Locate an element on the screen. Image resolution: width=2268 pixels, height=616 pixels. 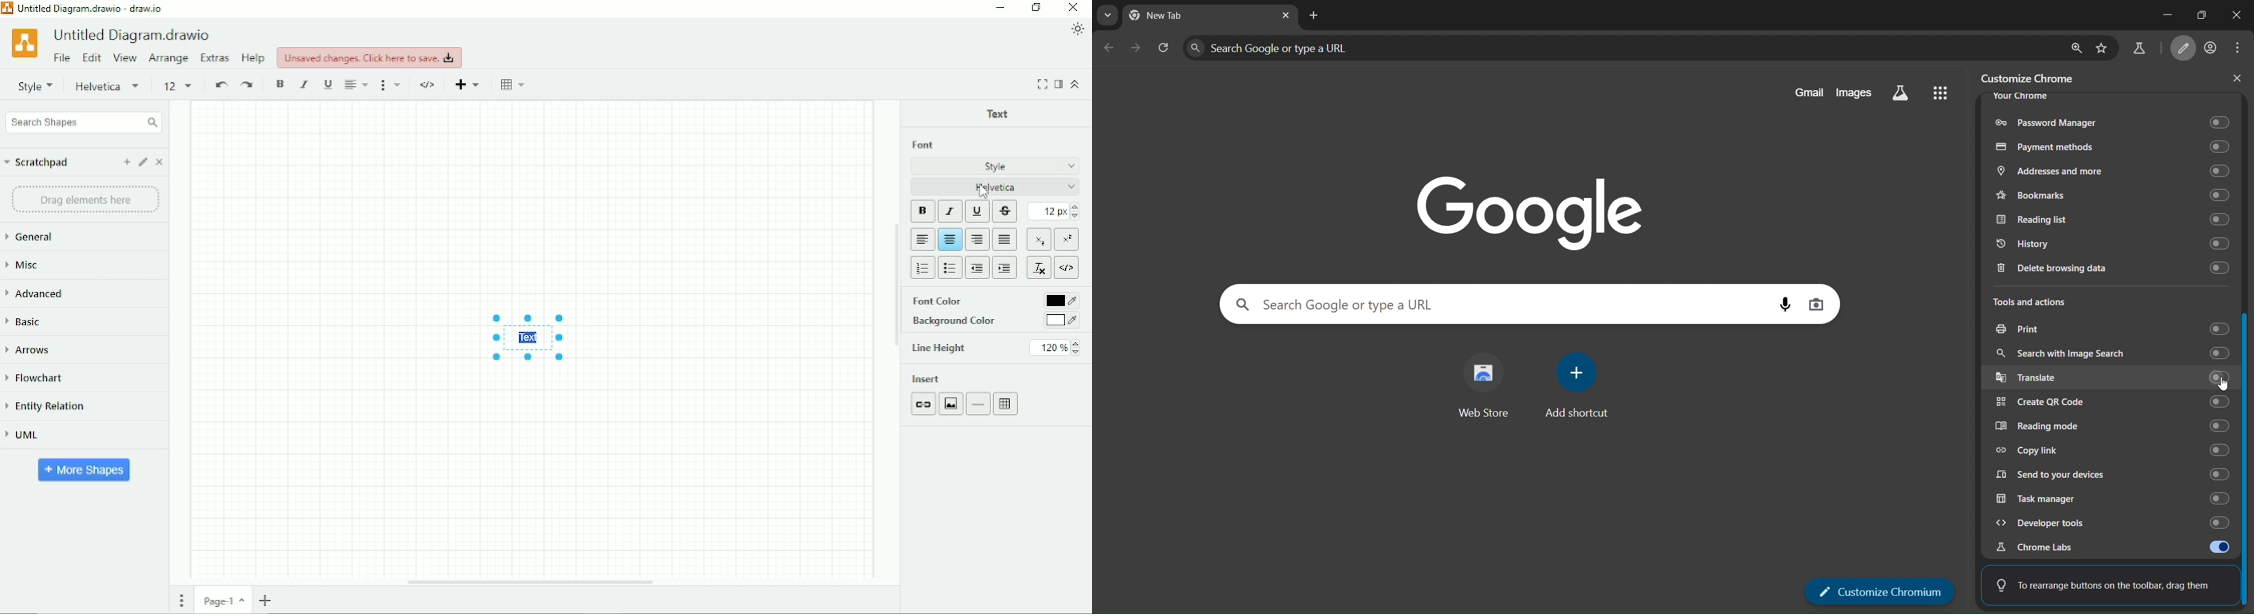
UML is located at coordinates (25, 435).